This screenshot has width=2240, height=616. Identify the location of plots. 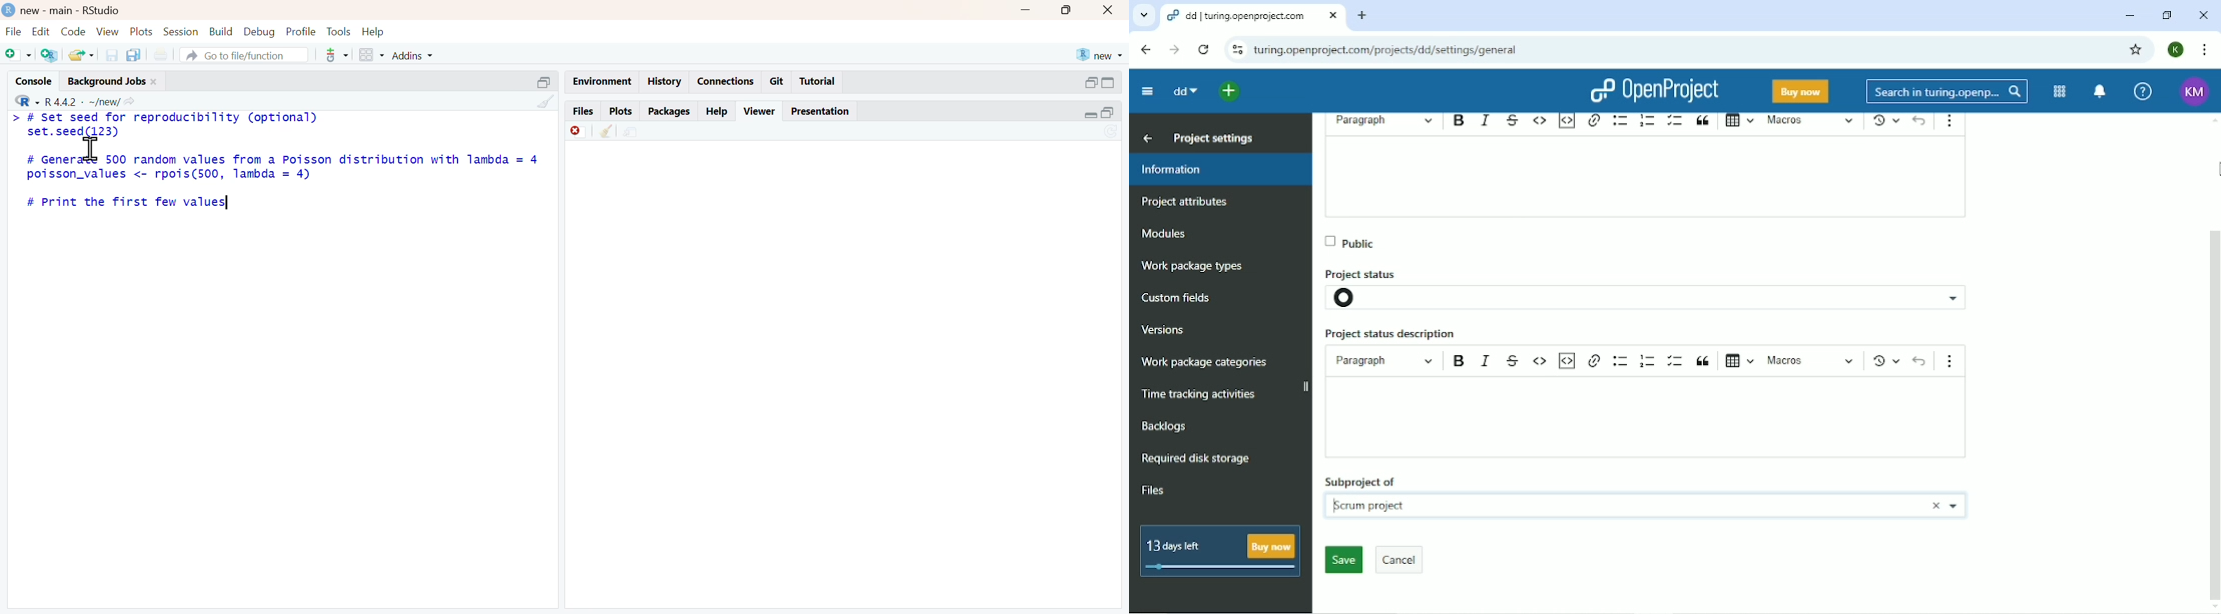
(141, 31).